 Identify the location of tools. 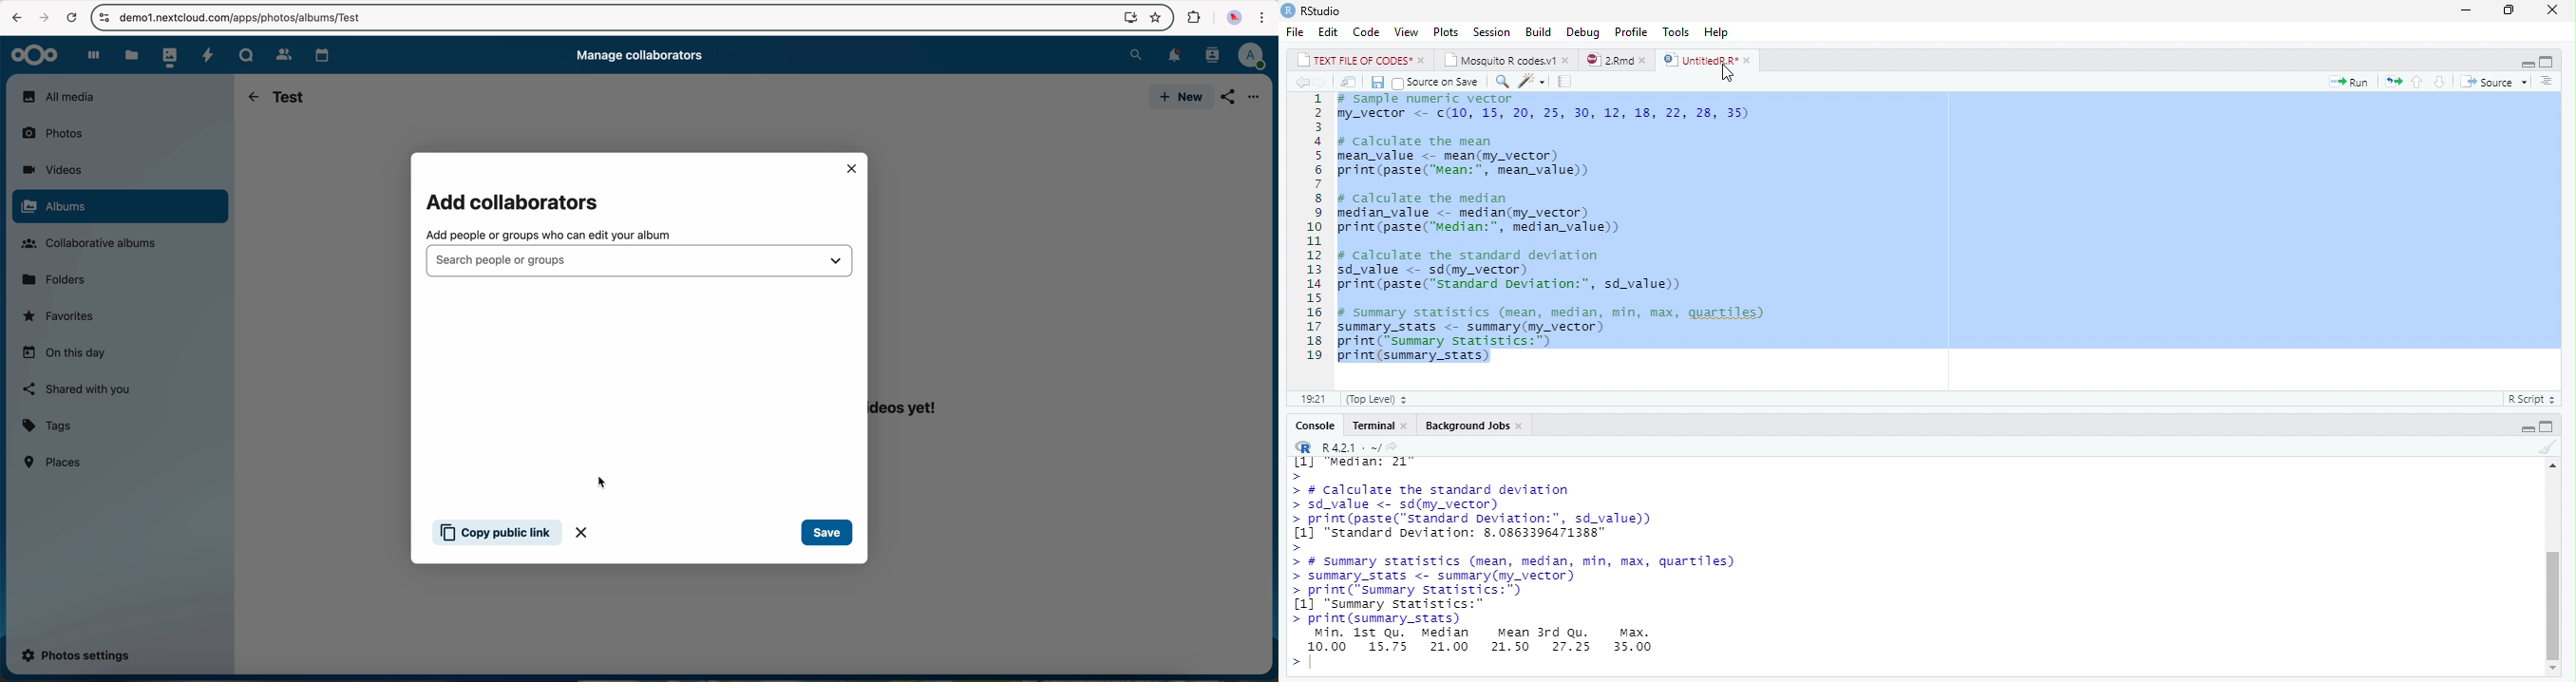
(1677, 32).